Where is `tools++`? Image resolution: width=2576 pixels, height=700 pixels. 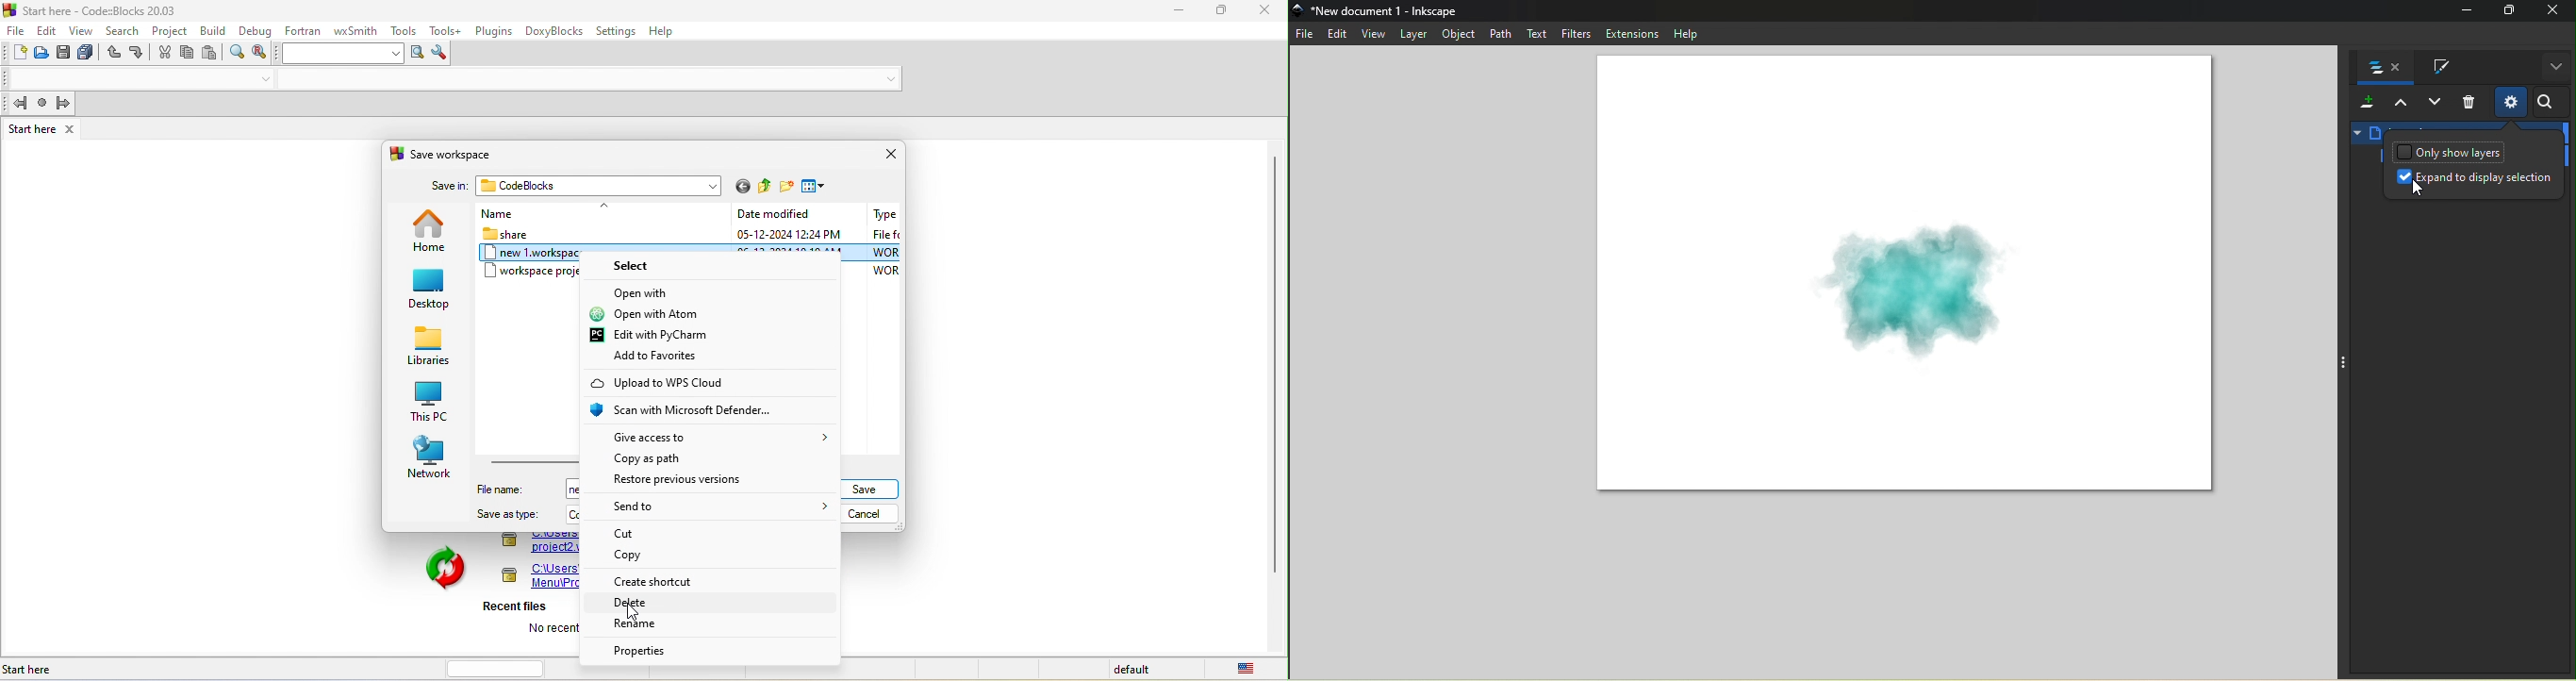 tools++ is located at coordinates (447, 30).